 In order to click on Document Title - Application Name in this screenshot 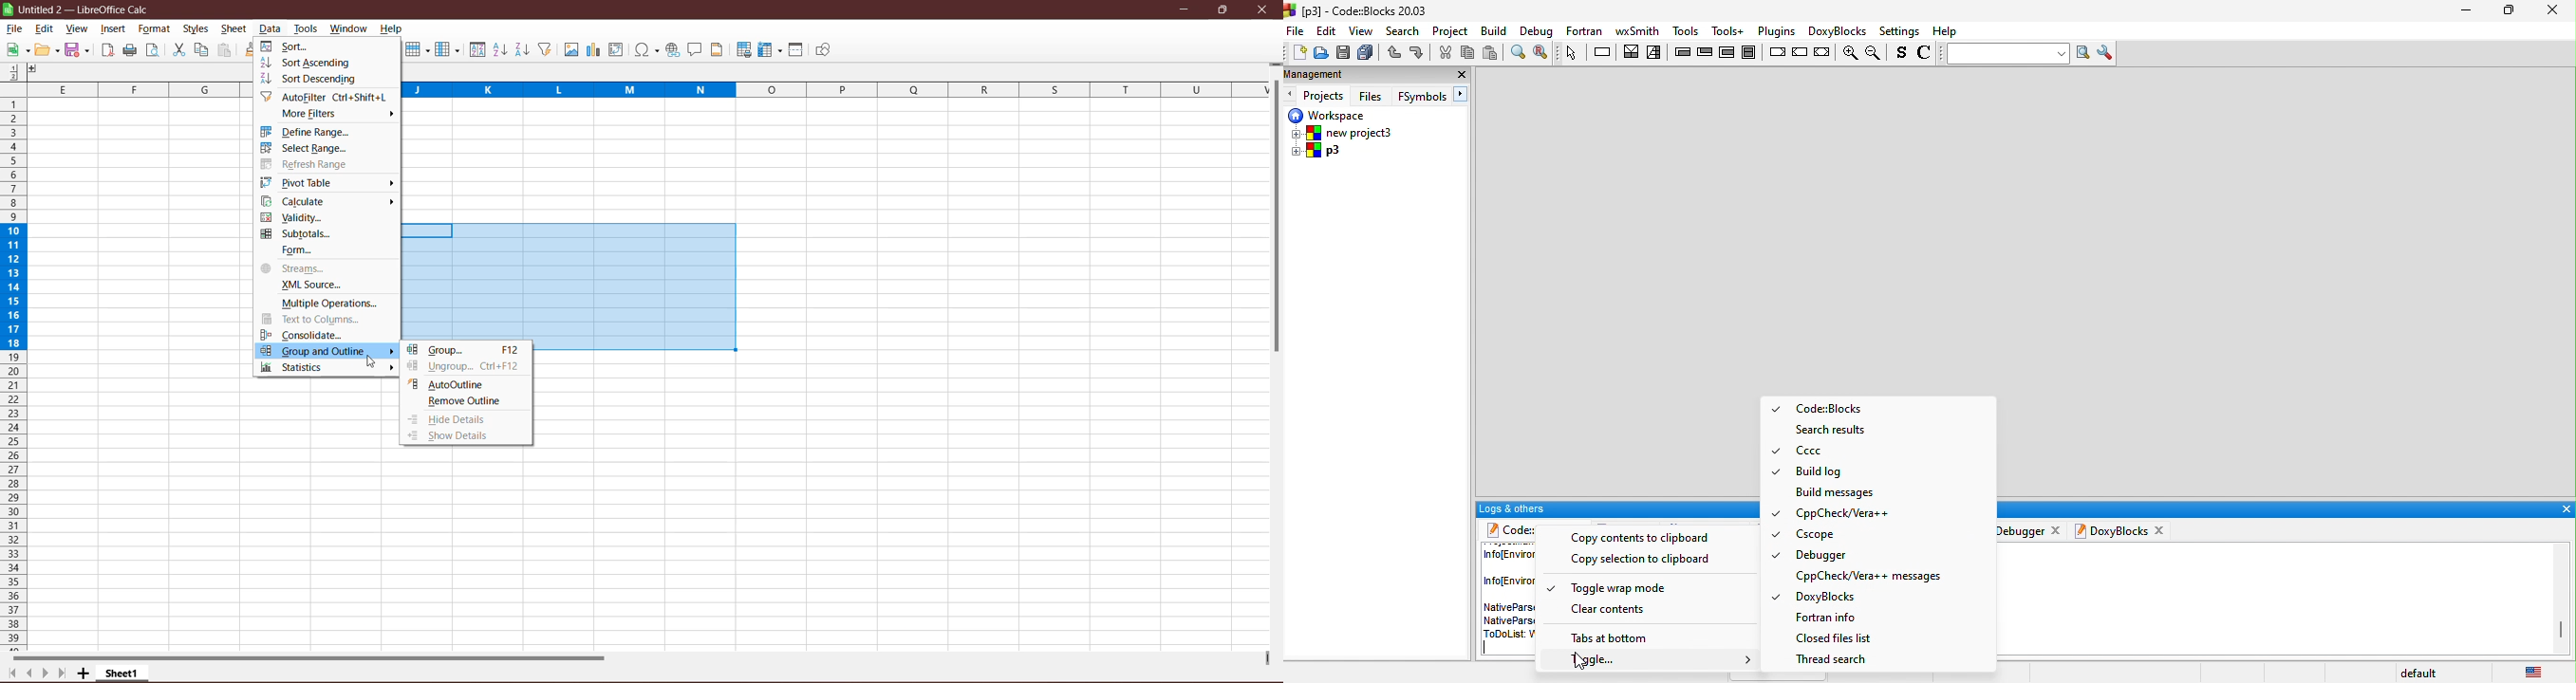, I will do `click(88, 9)`.